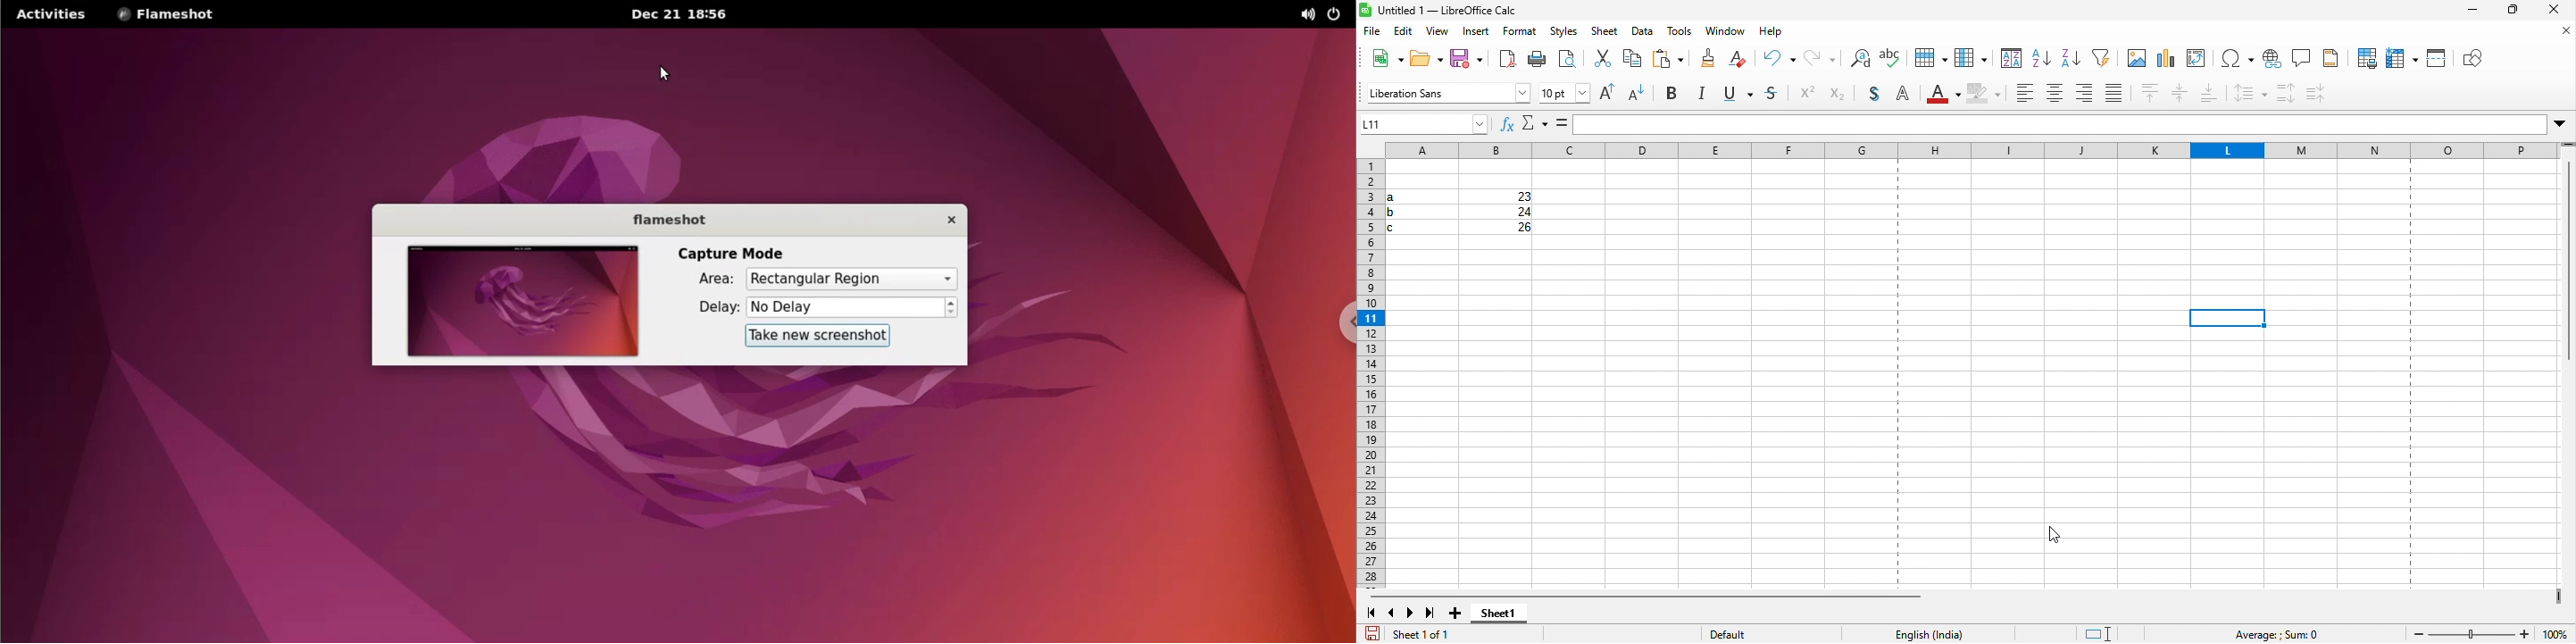 This screenshot has height=644, width=2576. I want to click on redo, so click(1782, 59).